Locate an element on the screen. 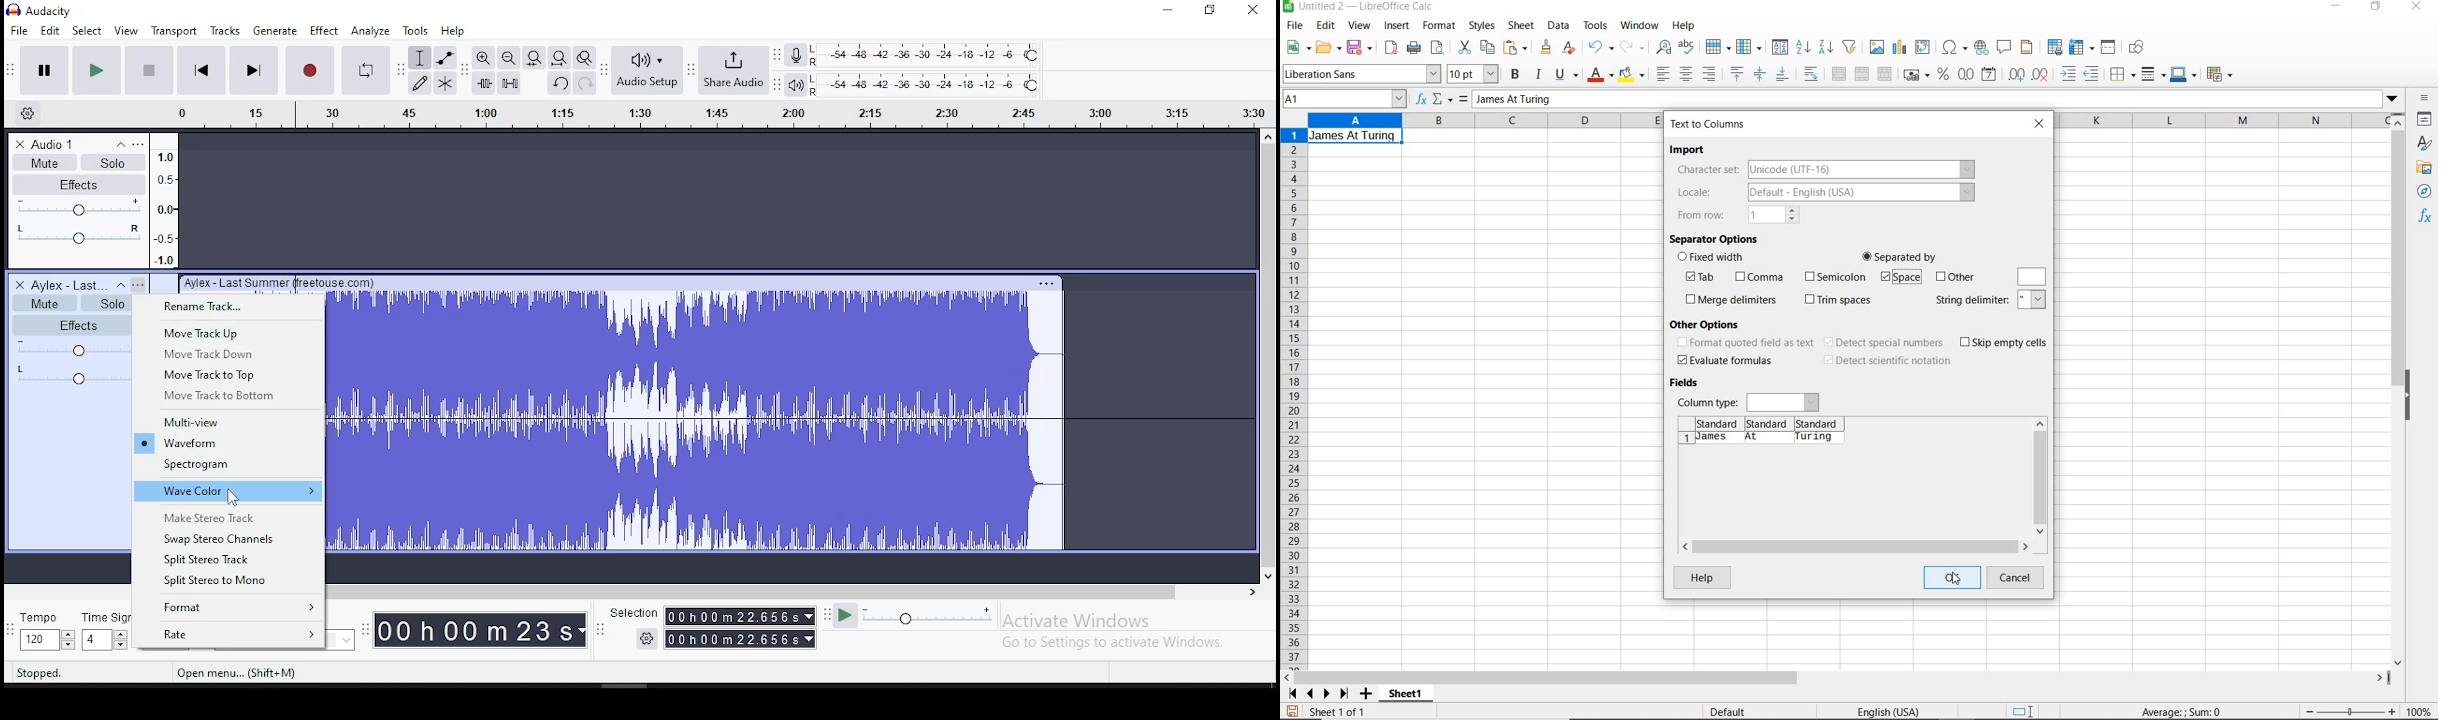 The height and width of the screenshot is (728, 2464). select function is located at coordinates (1443, 100).